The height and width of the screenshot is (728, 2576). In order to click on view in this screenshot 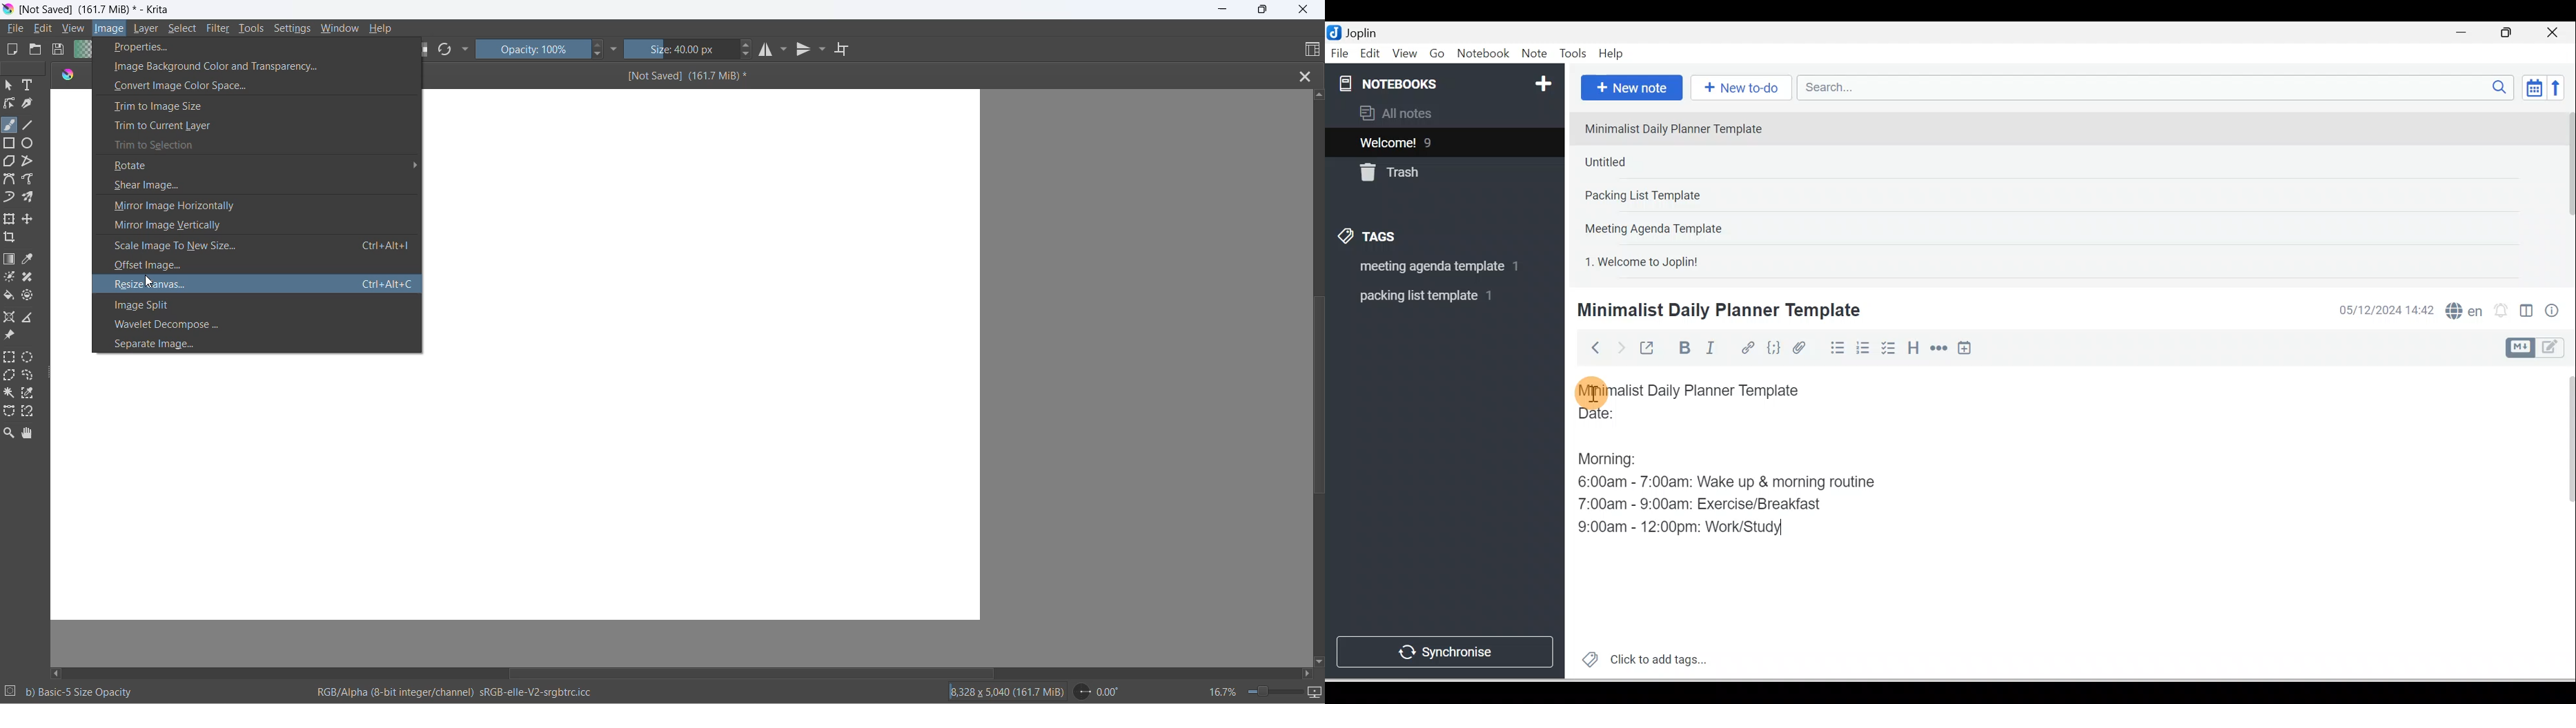, I will do `click(74, 30)`.